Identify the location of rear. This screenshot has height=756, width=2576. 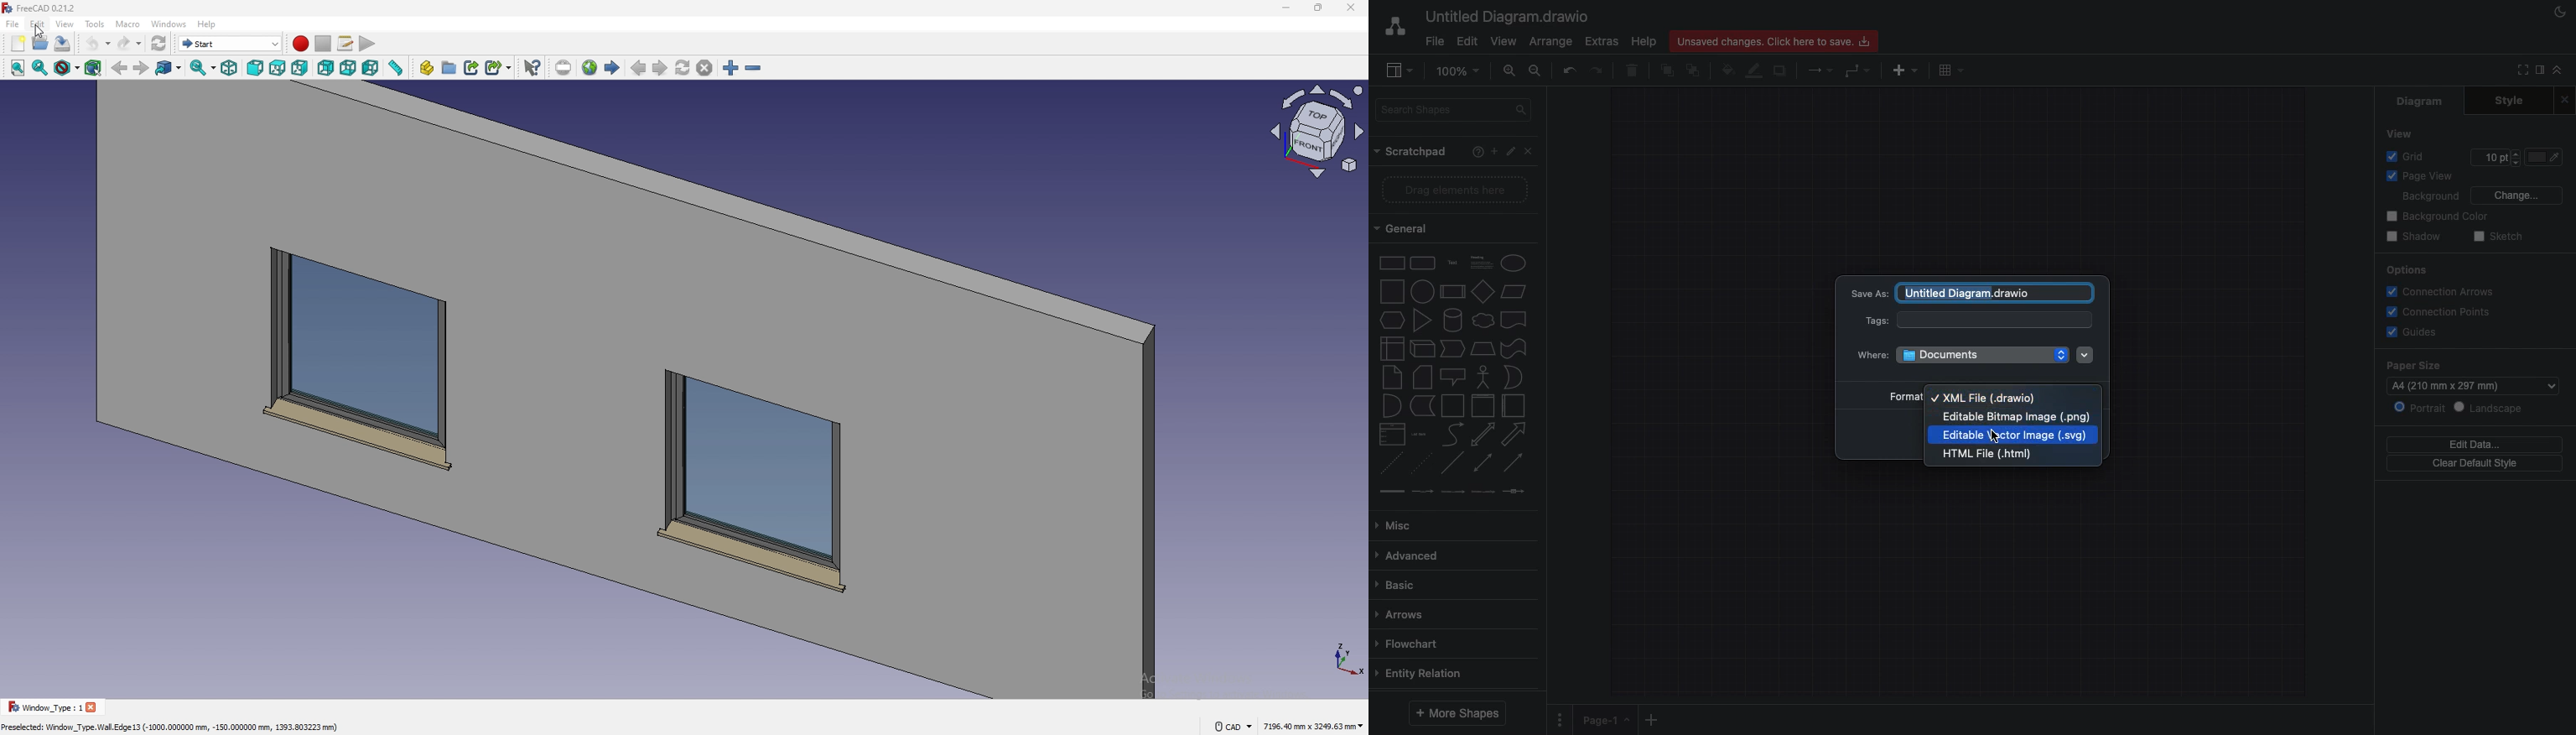
(326, 69).